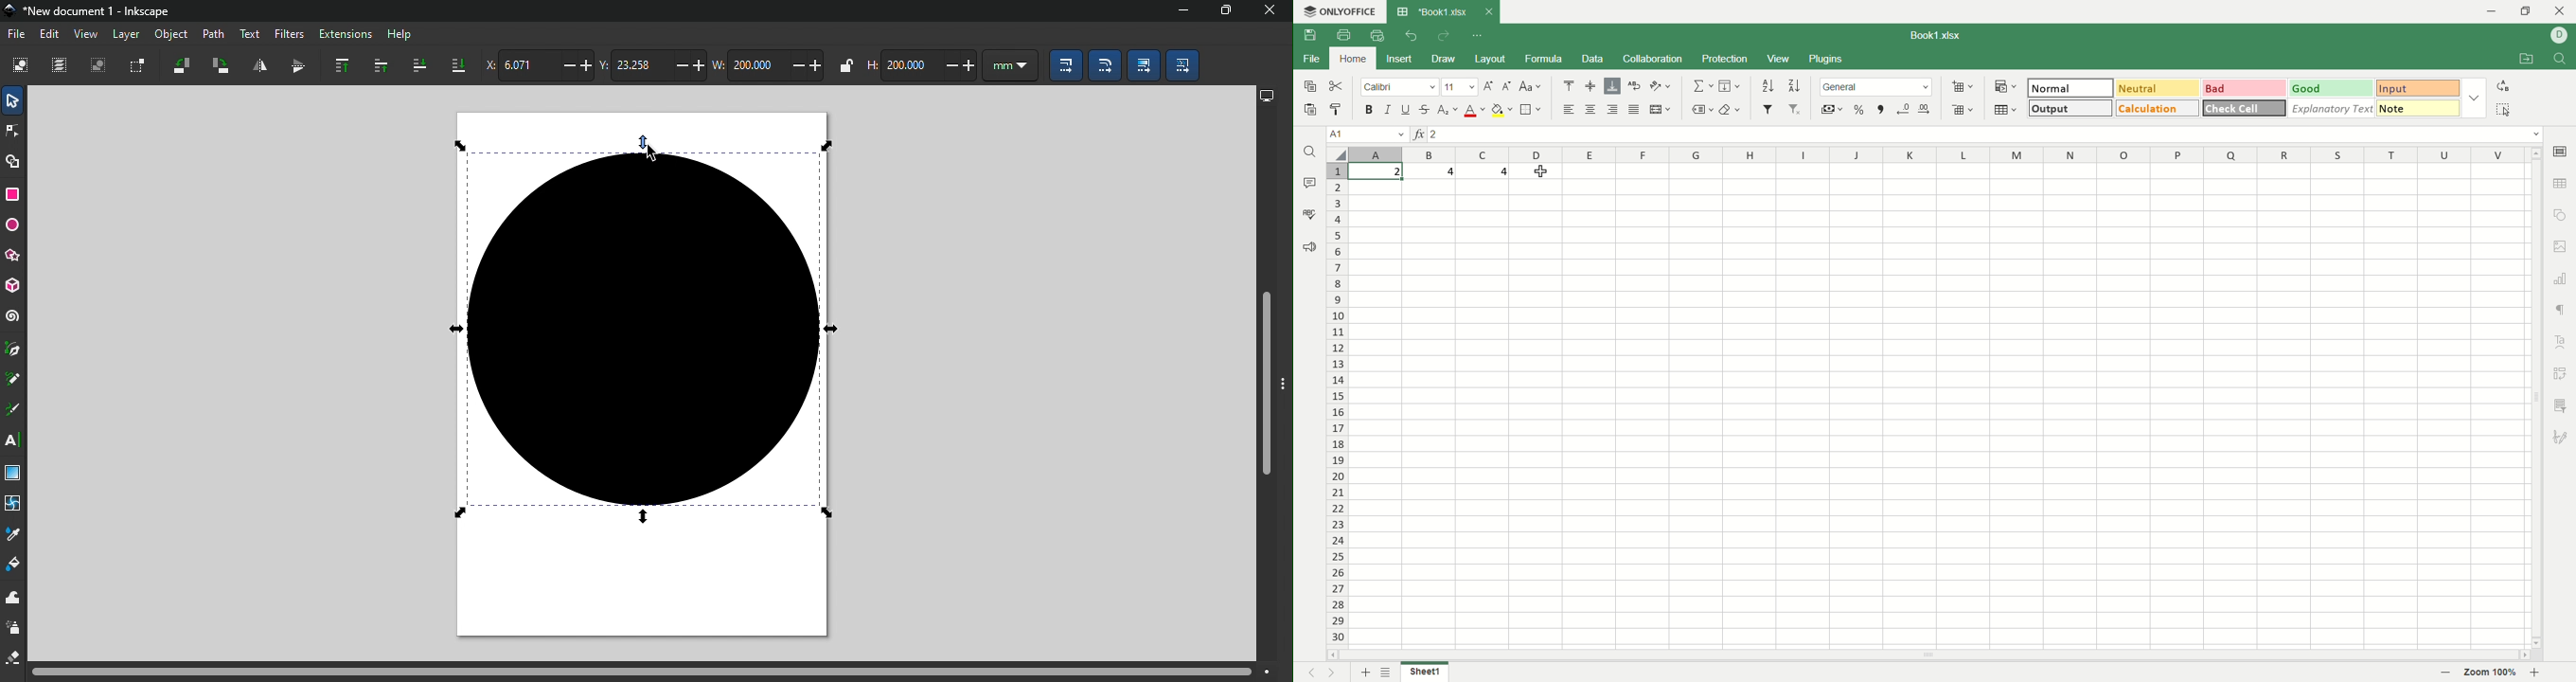 The image size is (2576, 700). What do you see at coordinates (1615, 110) in the screenshot?
I see `align right` at bounding box center [1615, 110].